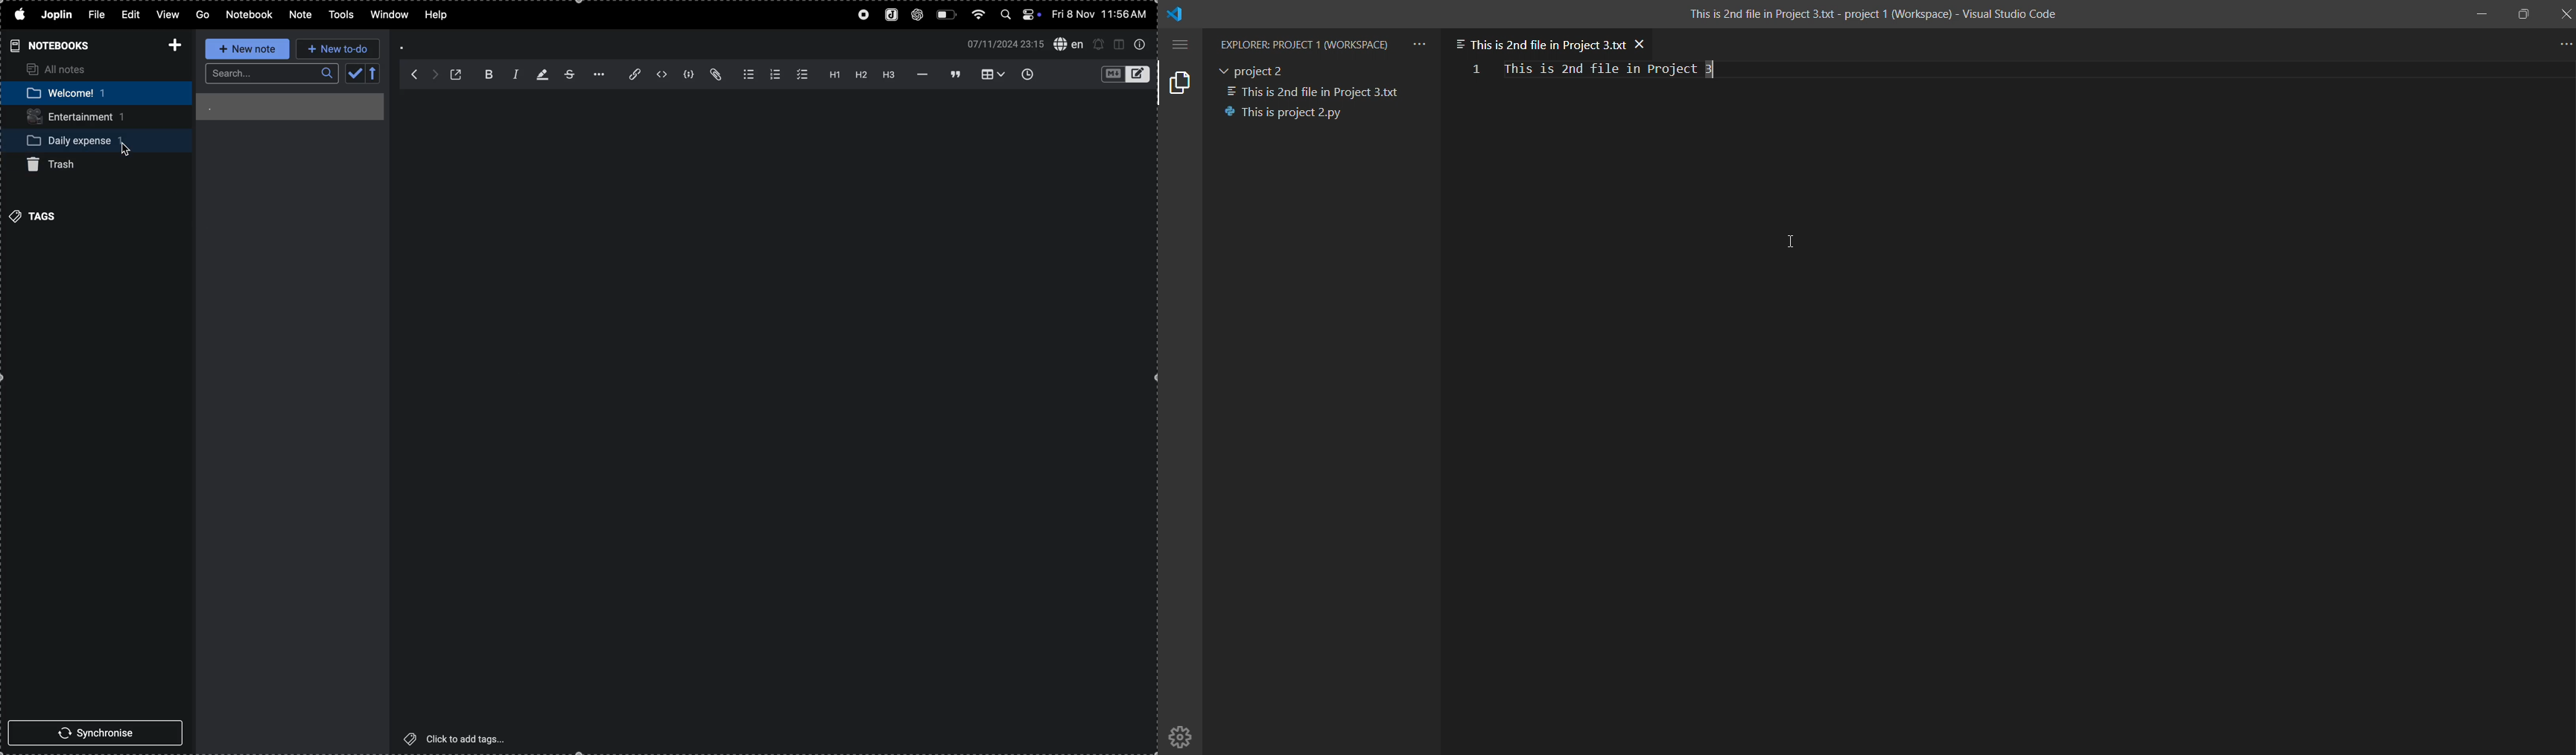 This screenshot has height=756, width=2576. What do you see at coordinates (201, 15) in the screenshot?
I see `go` at bounding box center [201, 15].